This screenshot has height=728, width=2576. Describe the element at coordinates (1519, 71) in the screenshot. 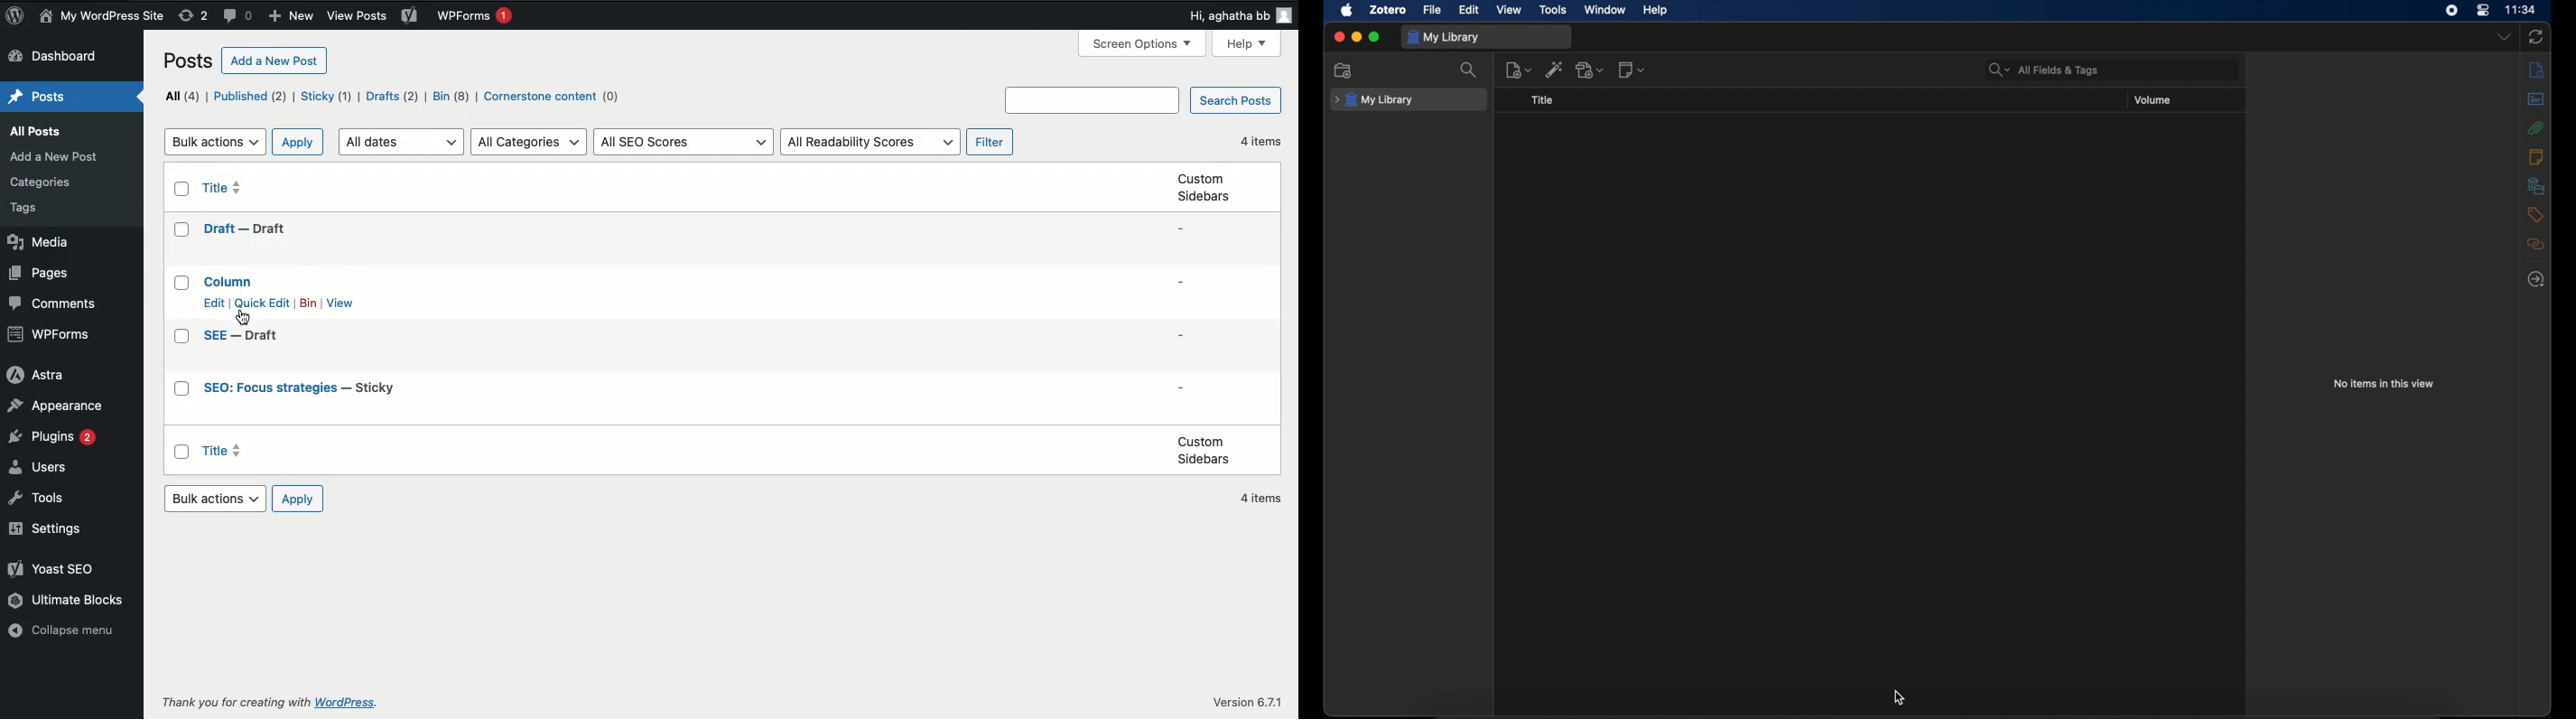

I see `new item` at that location.